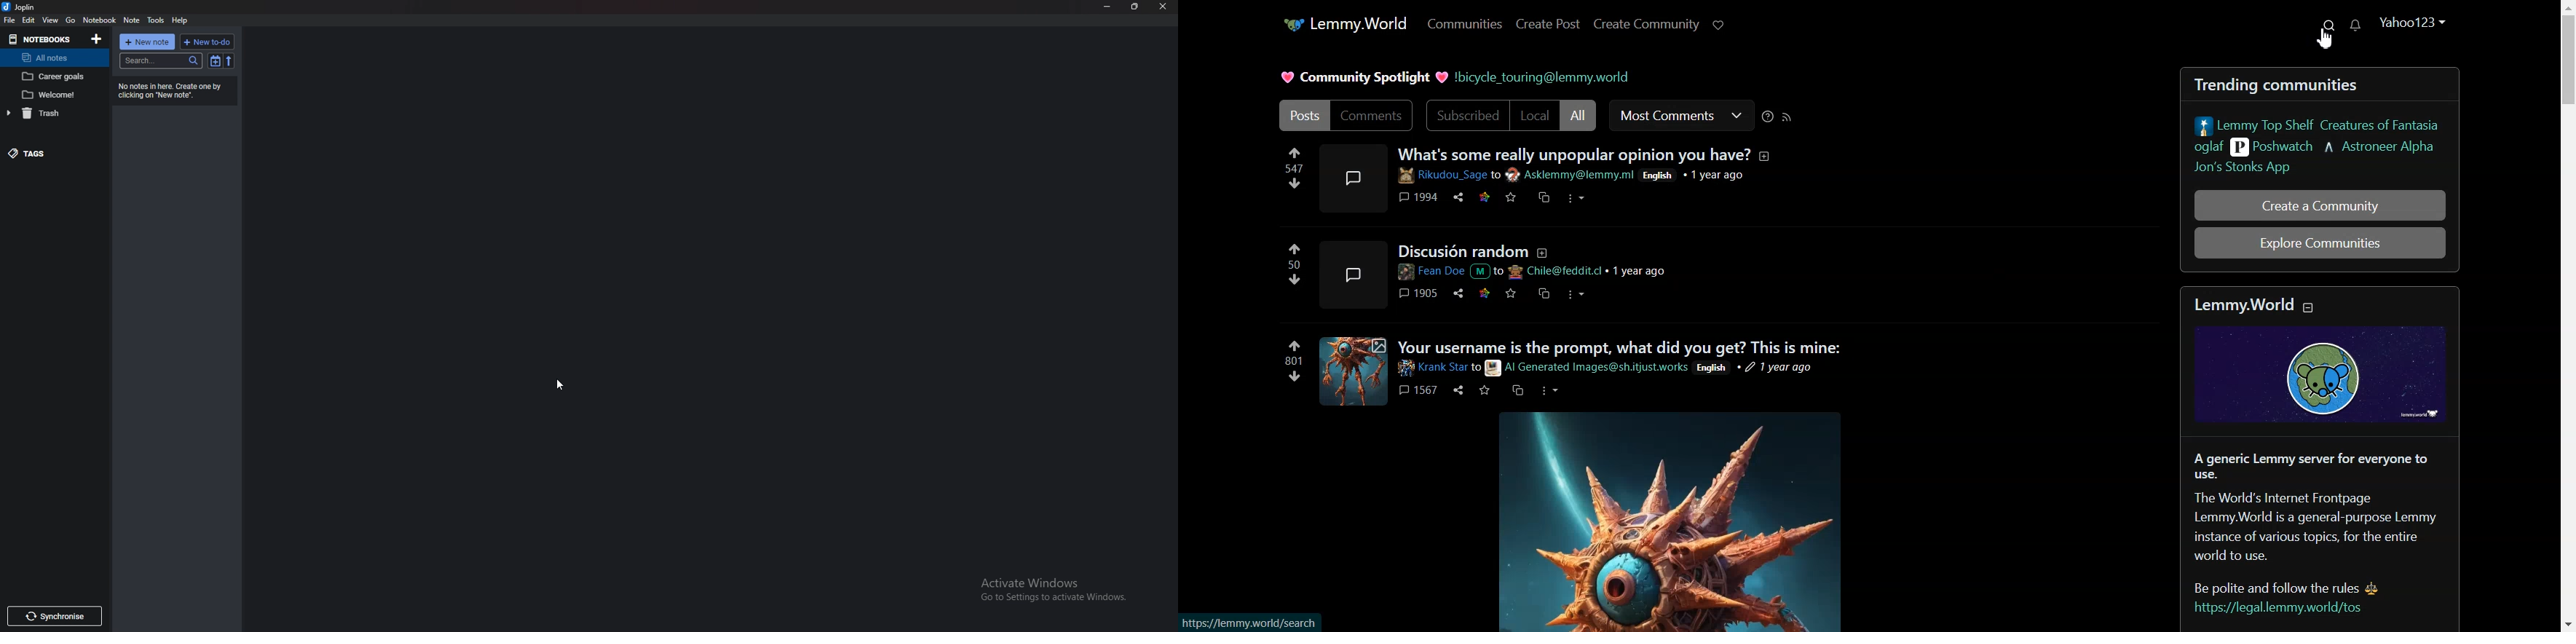  I want to click on new note, so click(148, 42).